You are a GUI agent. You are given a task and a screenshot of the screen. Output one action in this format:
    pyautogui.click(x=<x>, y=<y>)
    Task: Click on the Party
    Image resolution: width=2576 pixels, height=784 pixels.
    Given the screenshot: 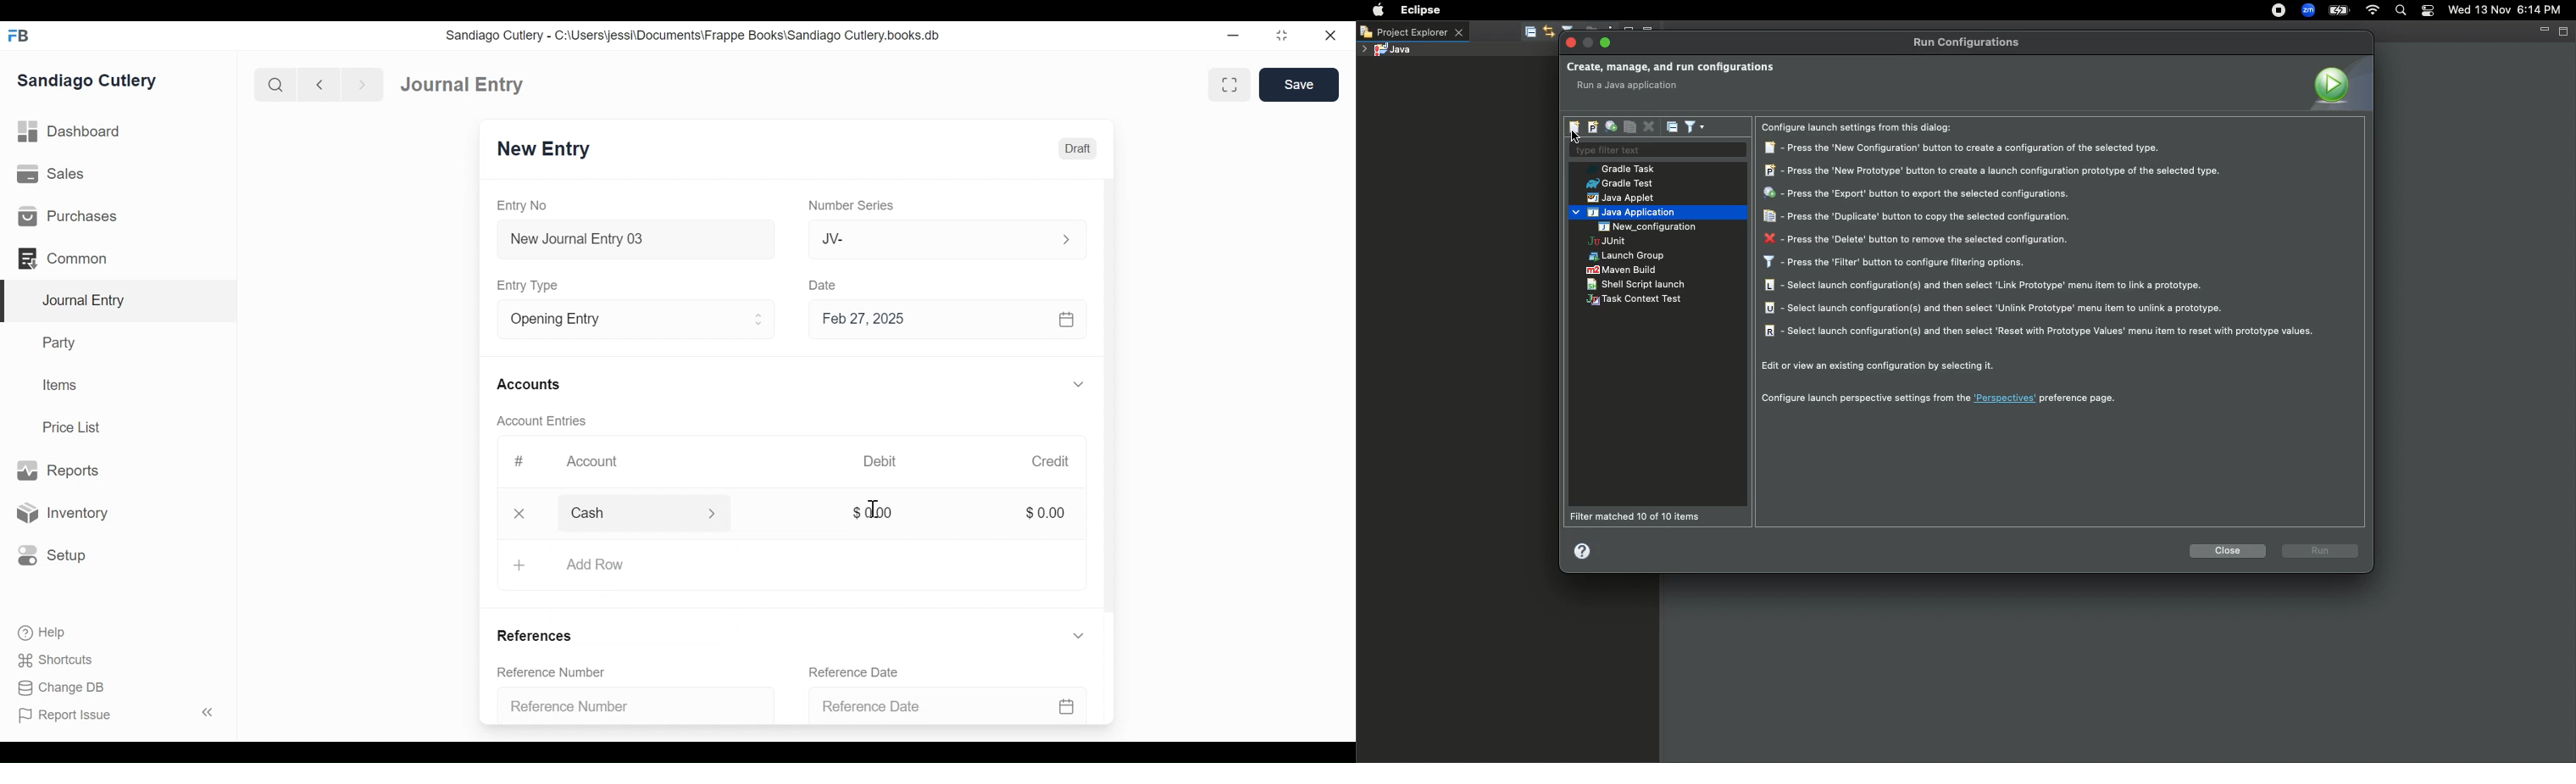 What is the action you would take?
    pyautogui.click(x=61, y=342)
    